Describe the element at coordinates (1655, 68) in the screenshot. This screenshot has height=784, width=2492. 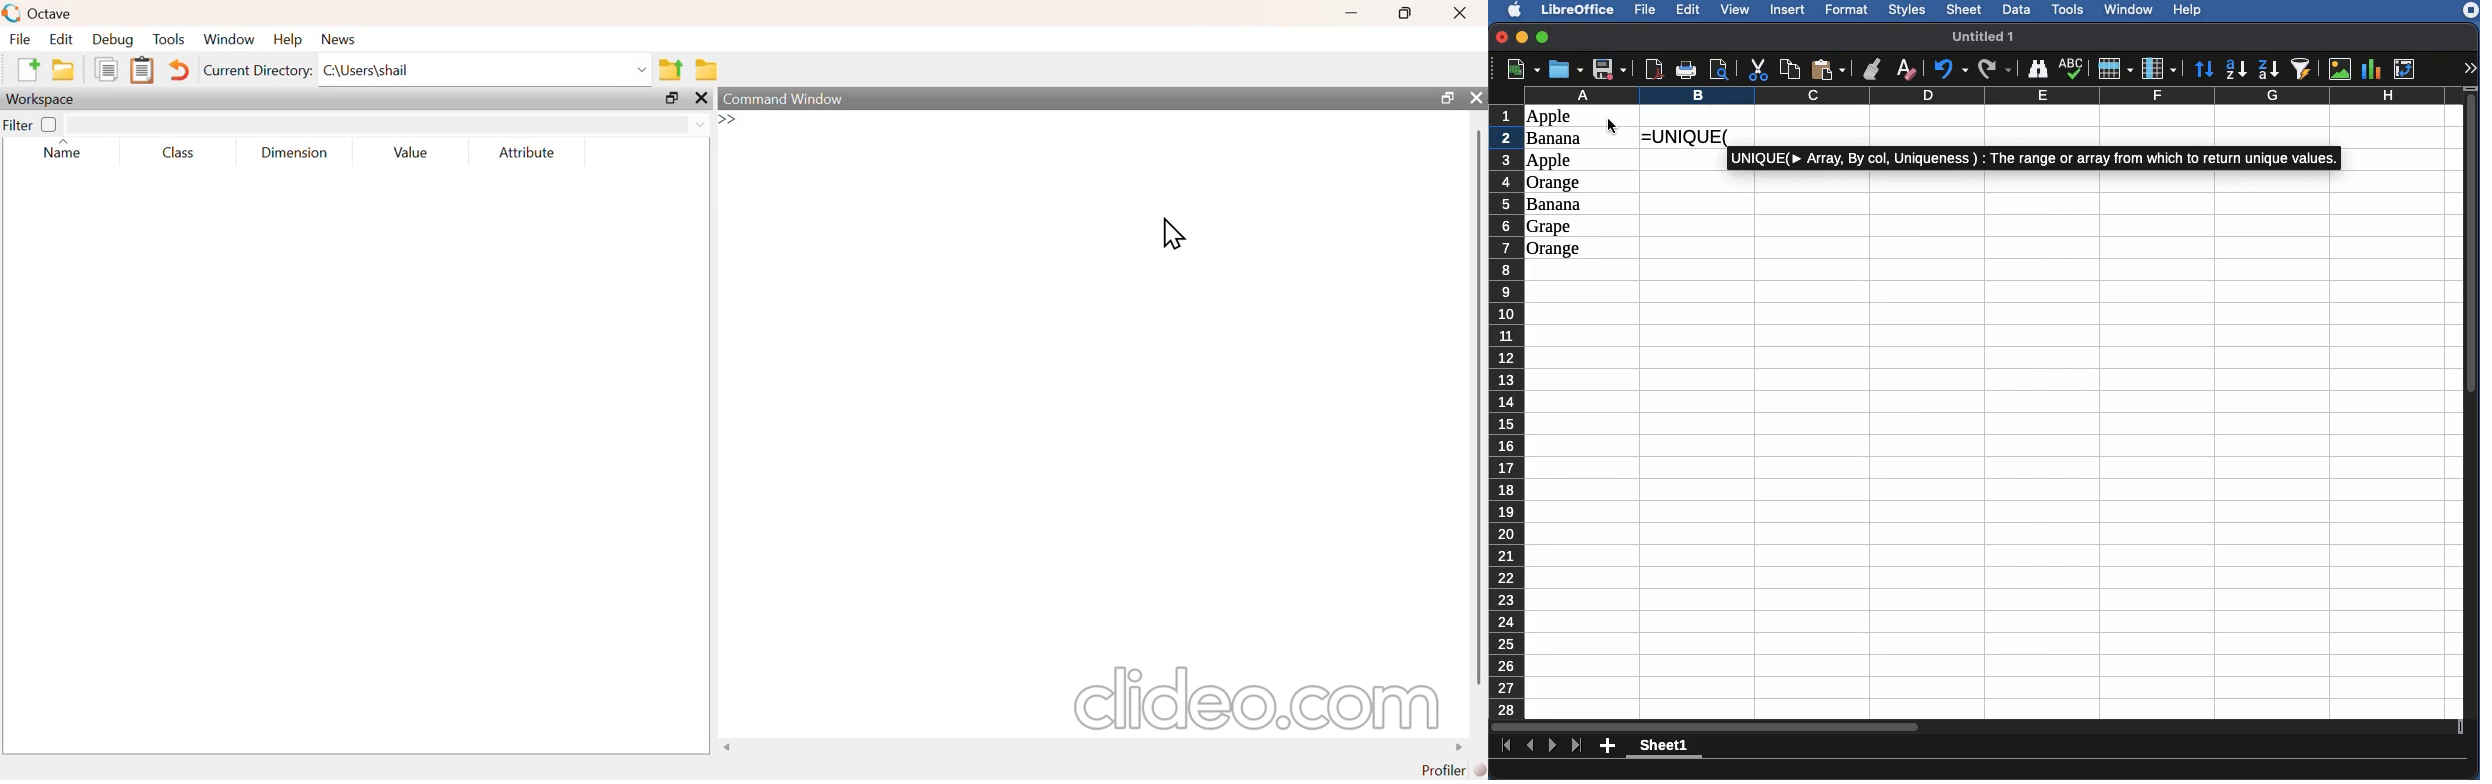
I see `Export directly as PDF` at that location.